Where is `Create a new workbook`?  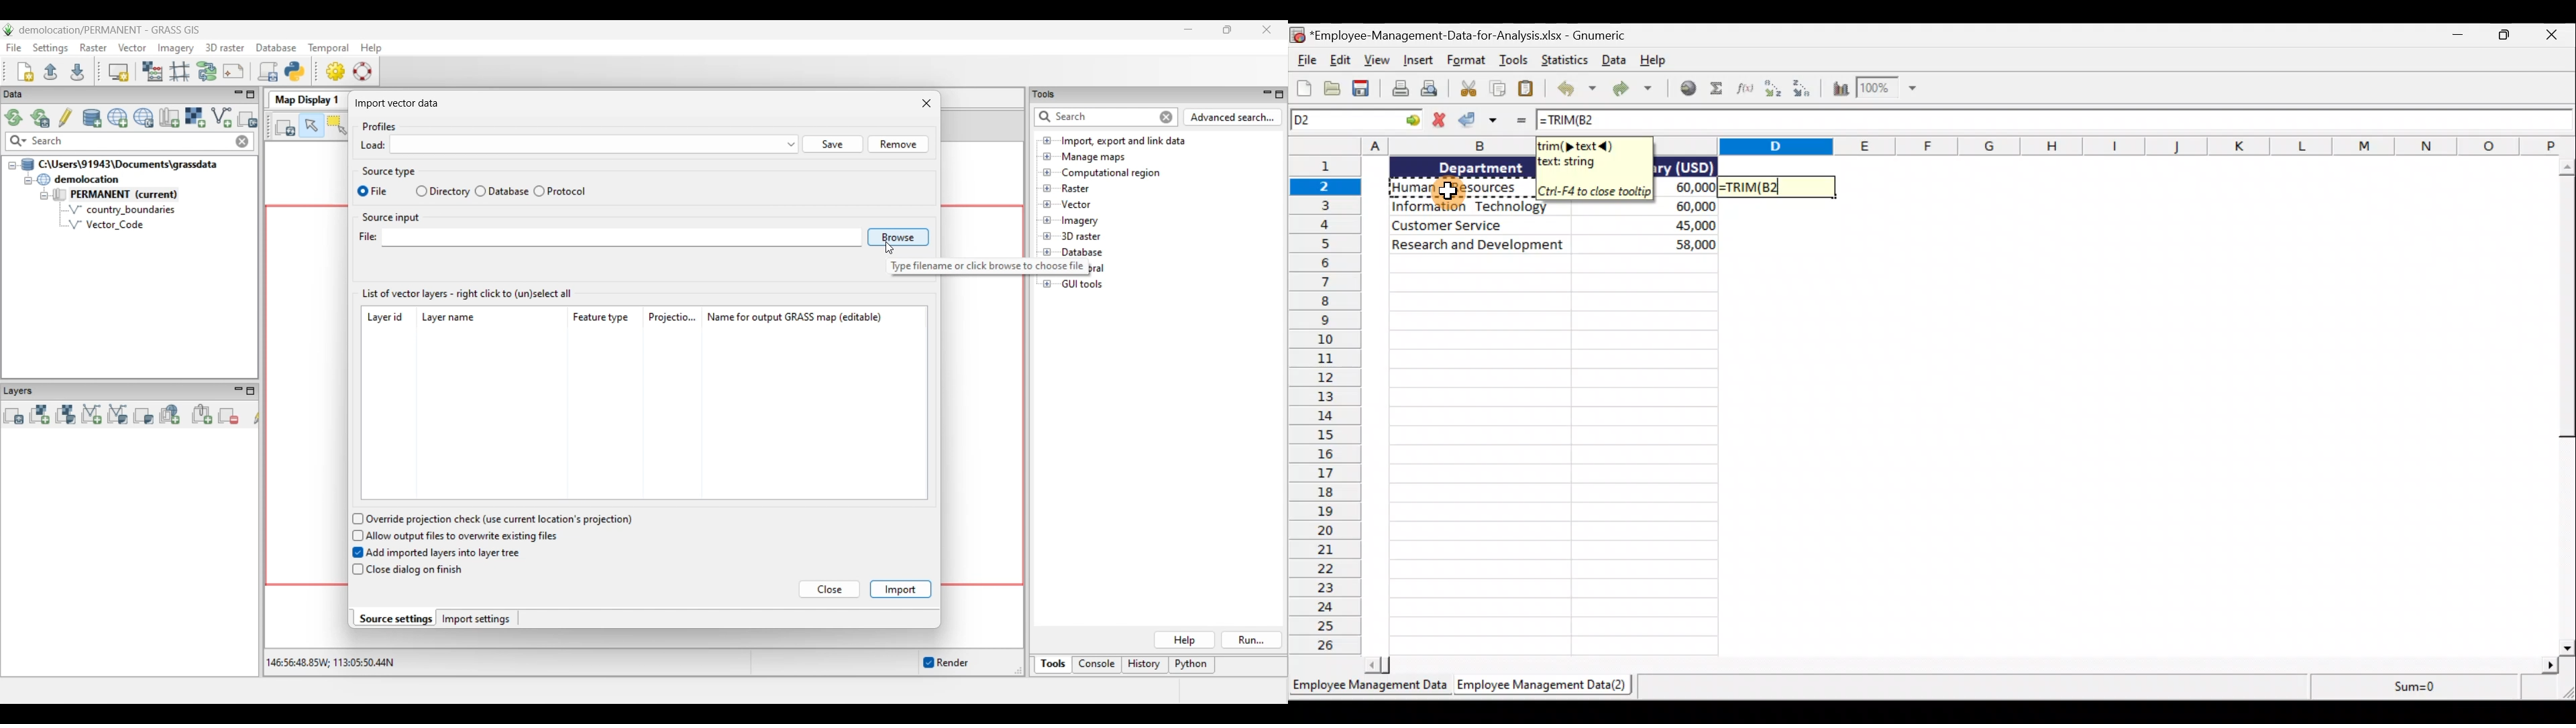
Create a new workbook is located at coordinates (1303, 88).